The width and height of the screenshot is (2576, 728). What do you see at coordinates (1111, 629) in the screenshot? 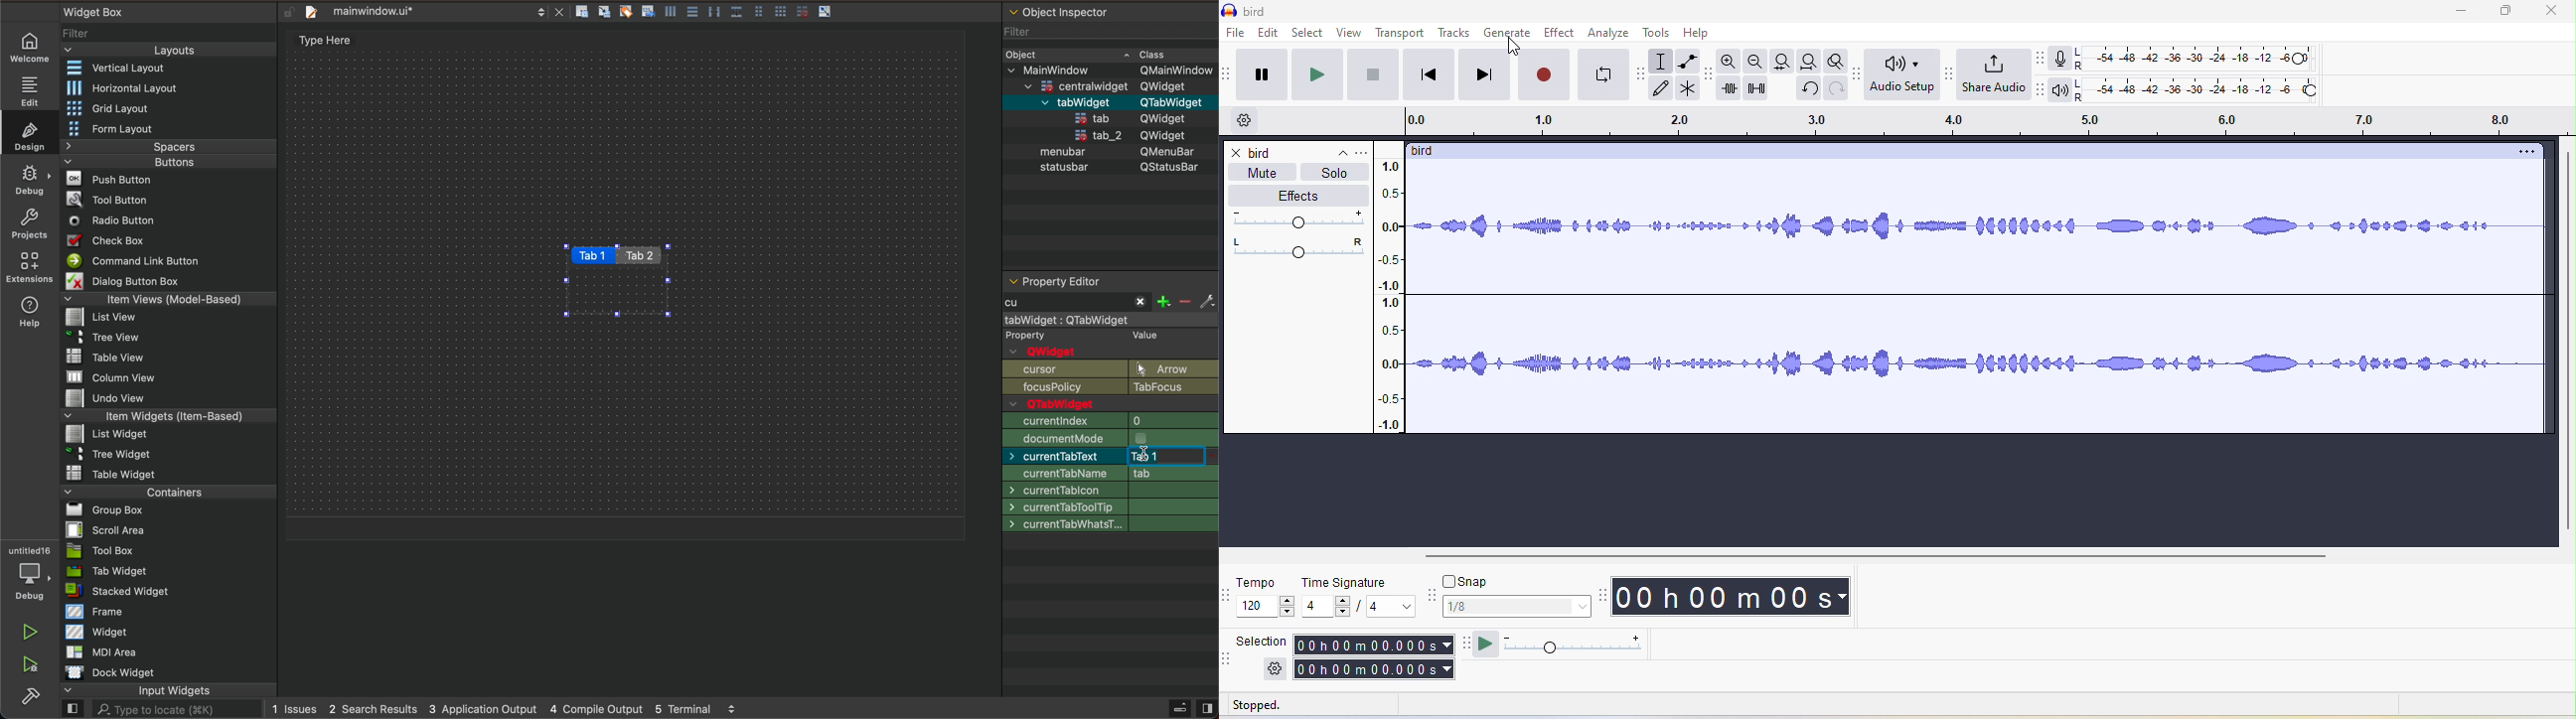
I see `context policy` at bounding box center [1111, 629].